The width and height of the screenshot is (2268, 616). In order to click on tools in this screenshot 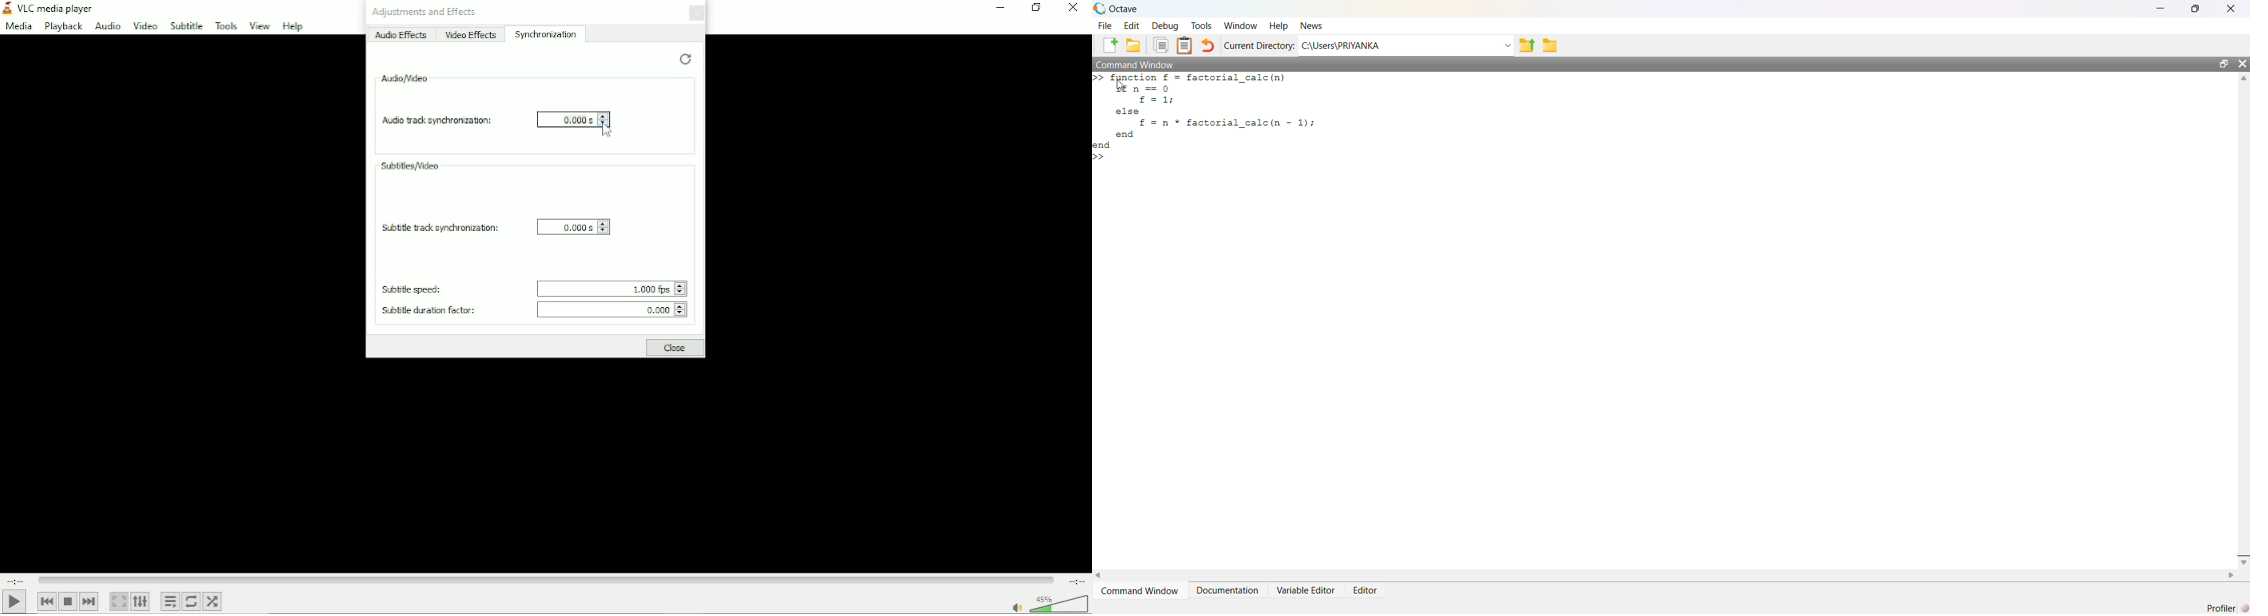, I will do `click(1202, 27)`.